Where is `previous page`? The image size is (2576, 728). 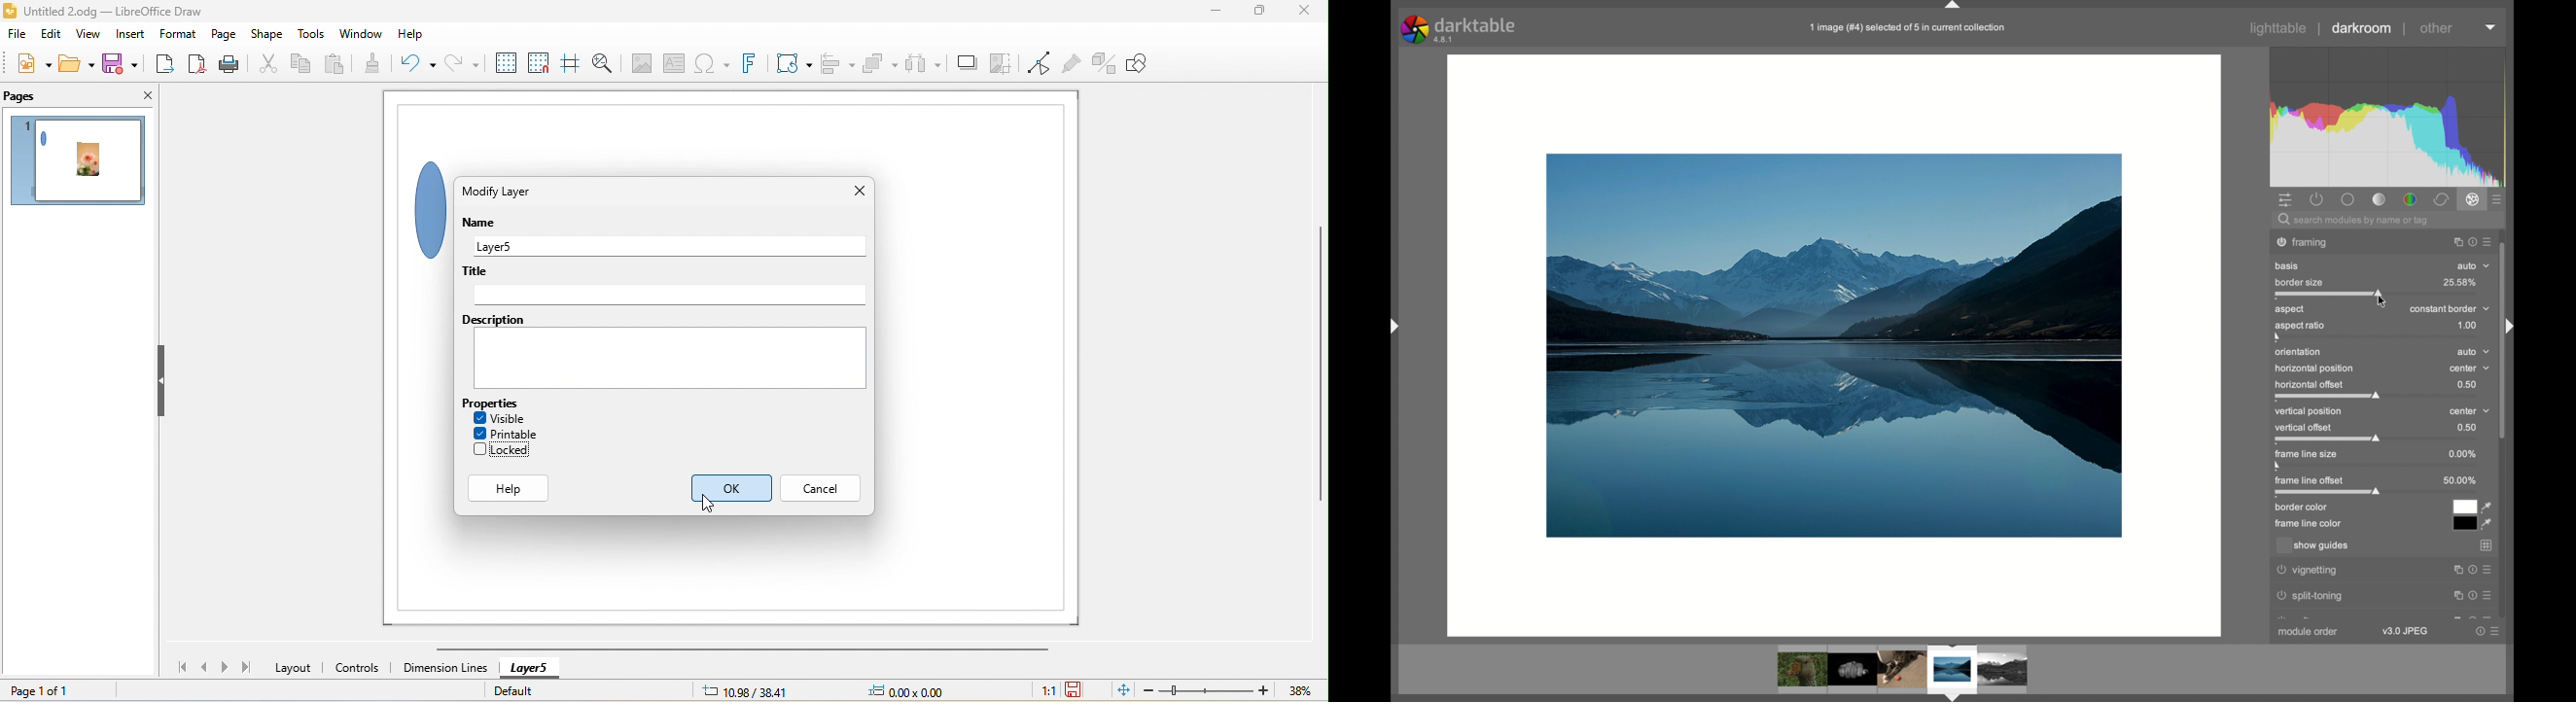
previous page is located at coordinates (205, 667).